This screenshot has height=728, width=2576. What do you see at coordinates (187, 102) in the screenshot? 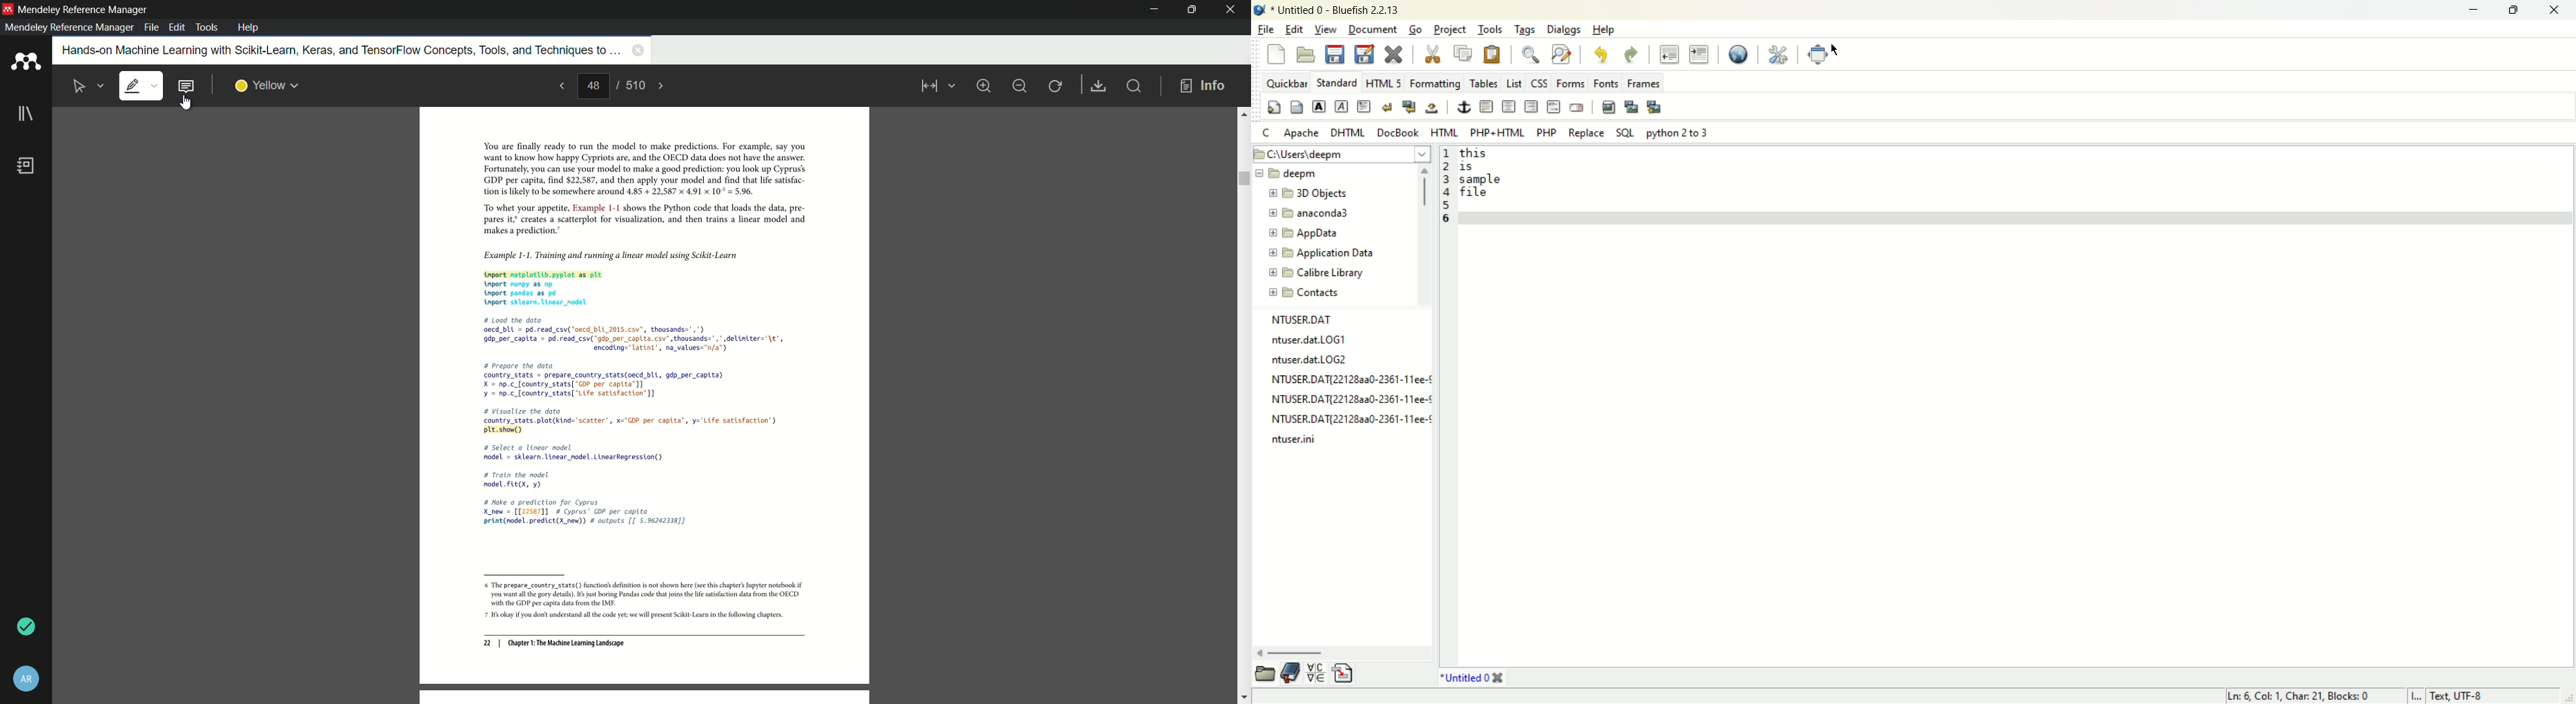
I see `cursor` at bounding box center [187, 102].